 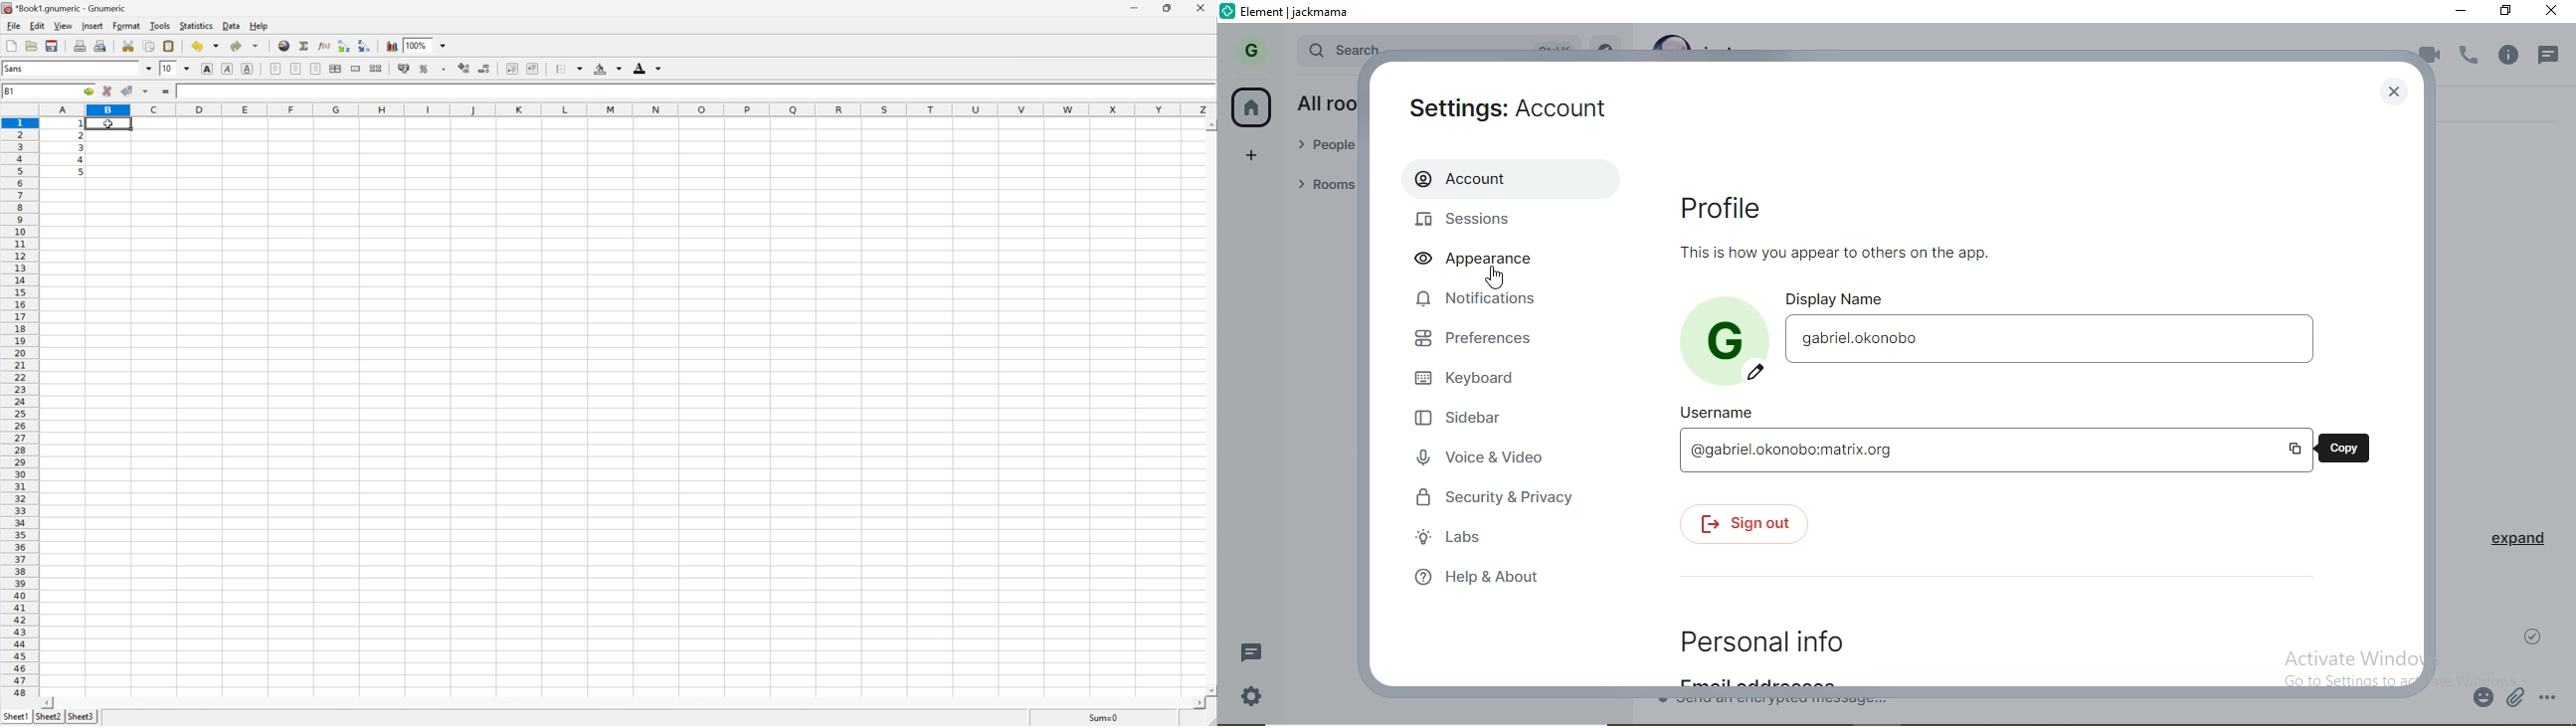 What do you see at coordinates (1729, 207) in the screenshot?
I see `profile` at bounding box center [1729, 207].